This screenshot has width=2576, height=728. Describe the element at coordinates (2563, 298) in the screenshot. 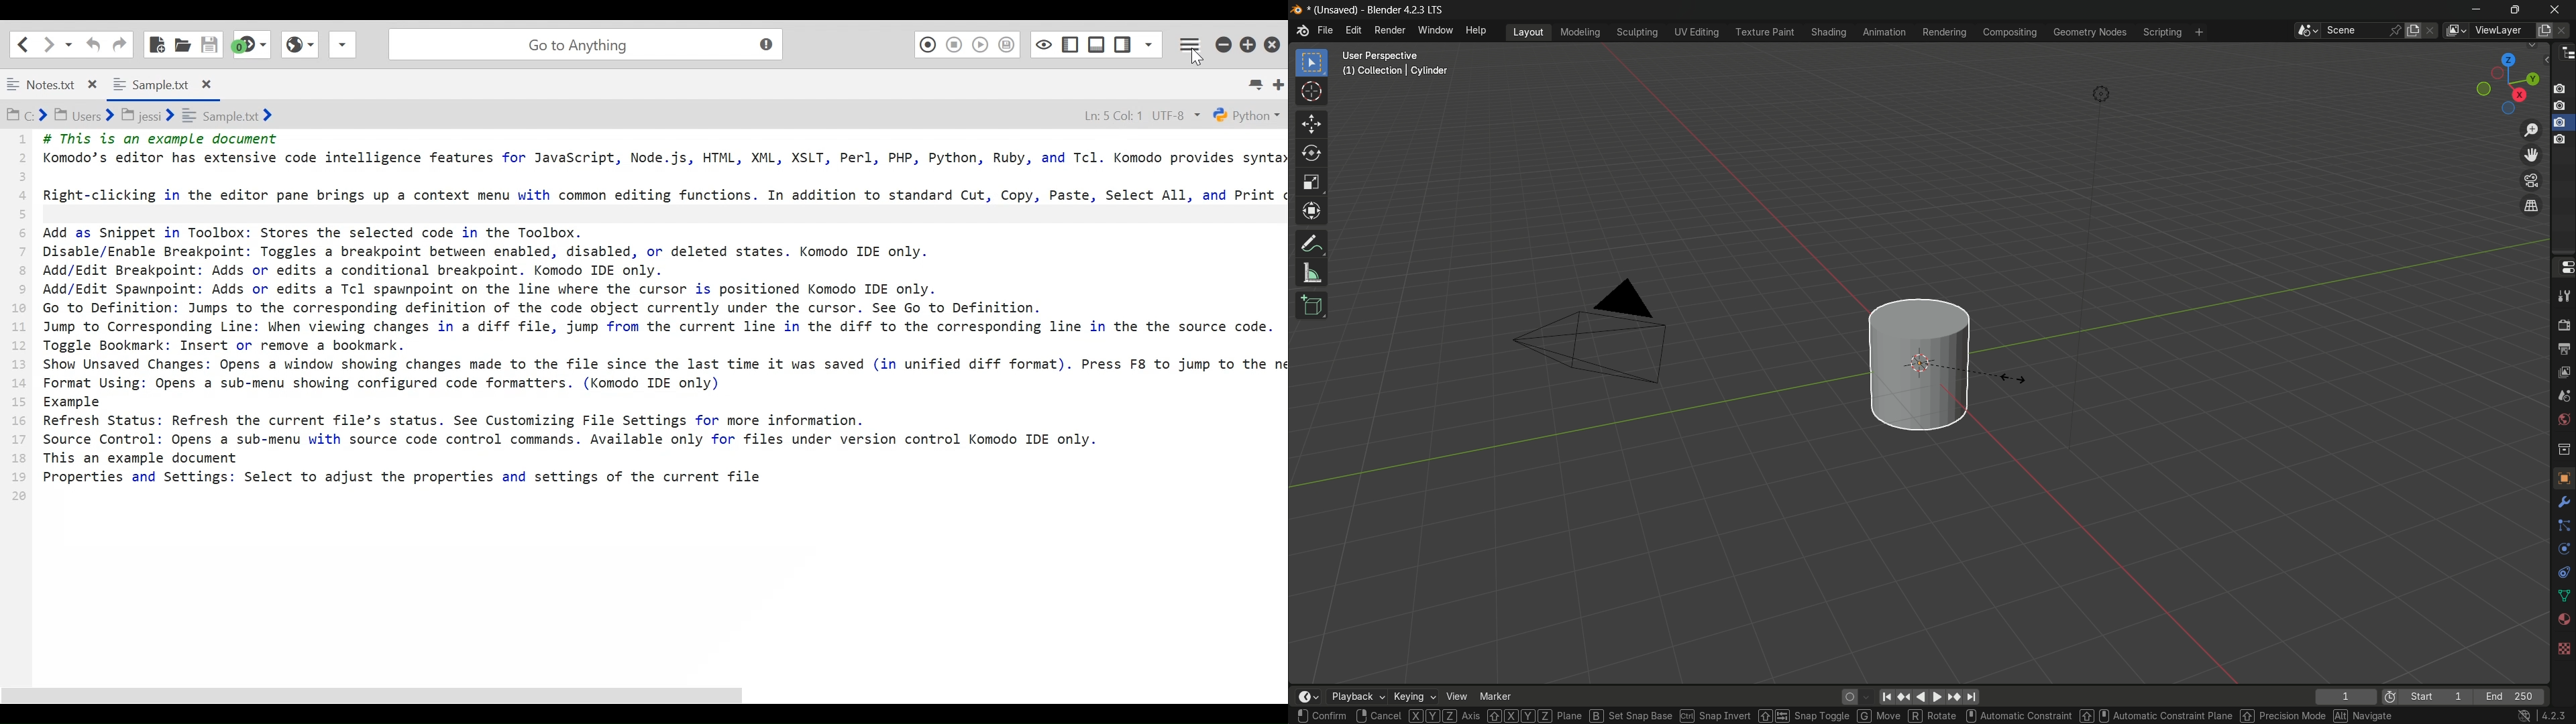

I see `tools` at that location.